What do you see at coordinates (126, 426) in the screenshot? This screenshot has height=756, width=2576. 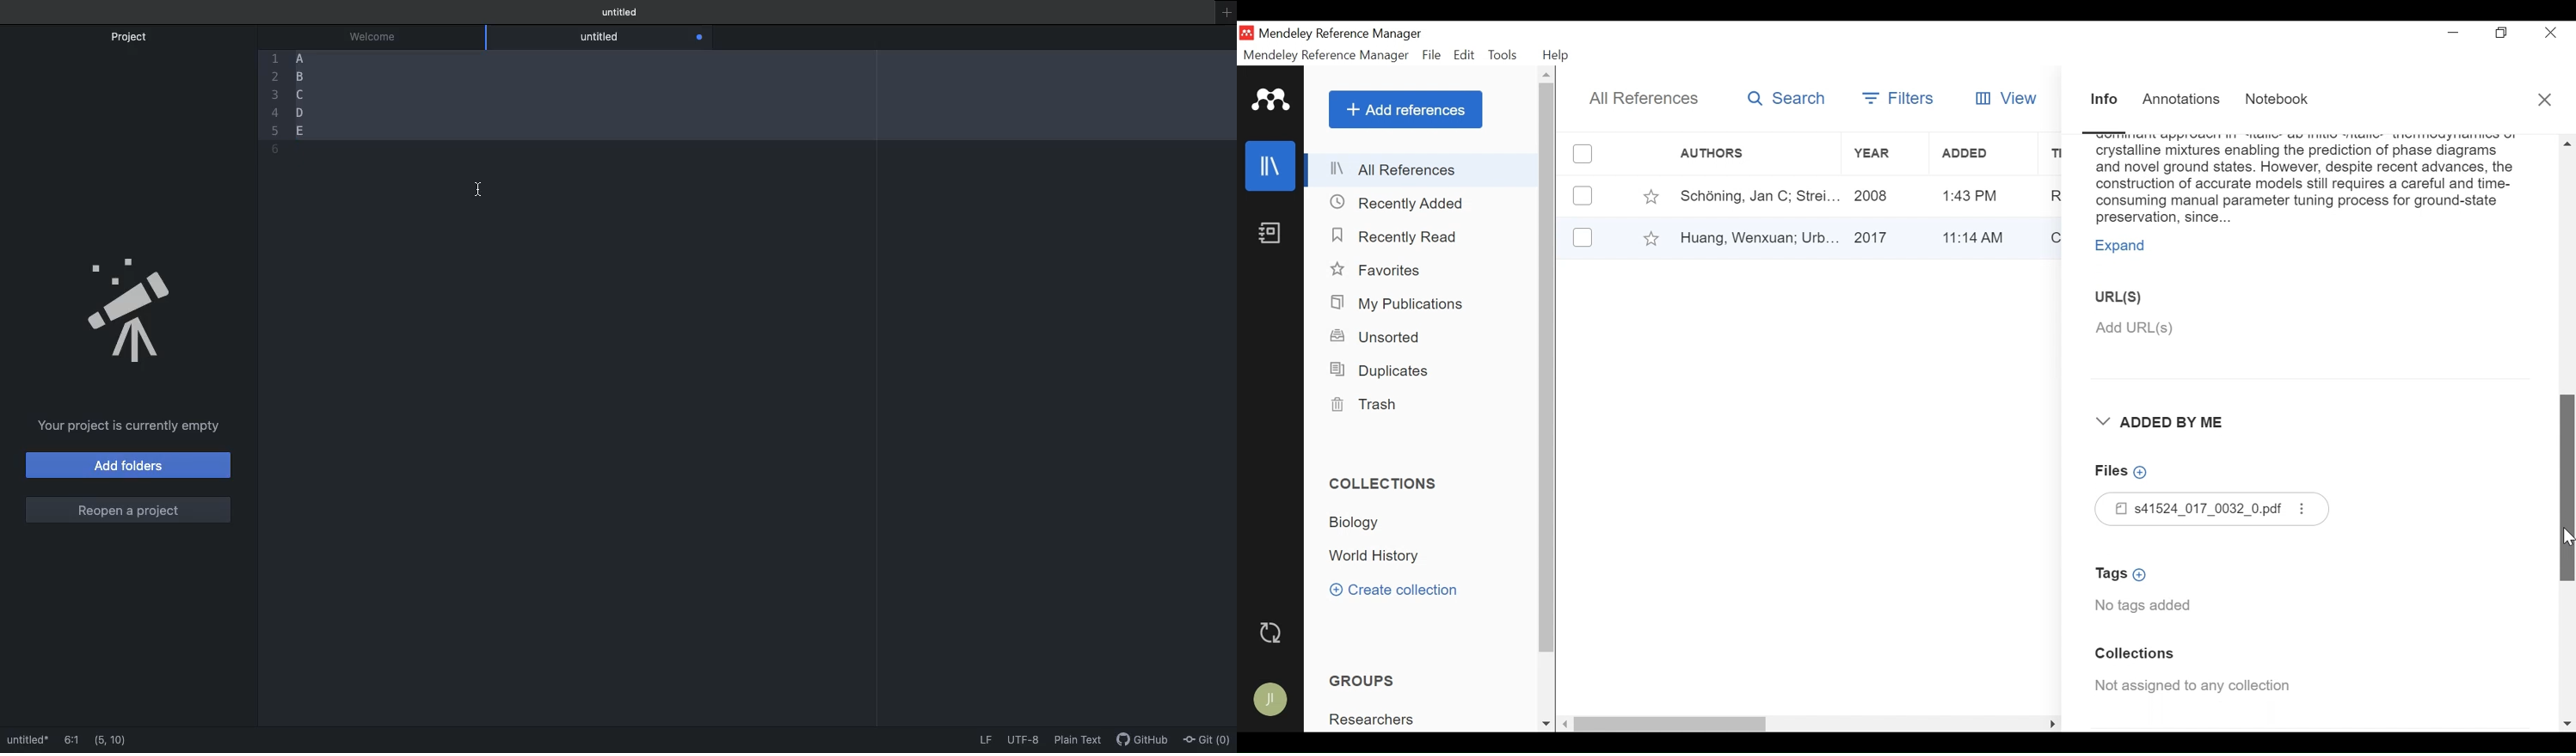 I see `Your project is currently empty` at bounding box center [126, 426].